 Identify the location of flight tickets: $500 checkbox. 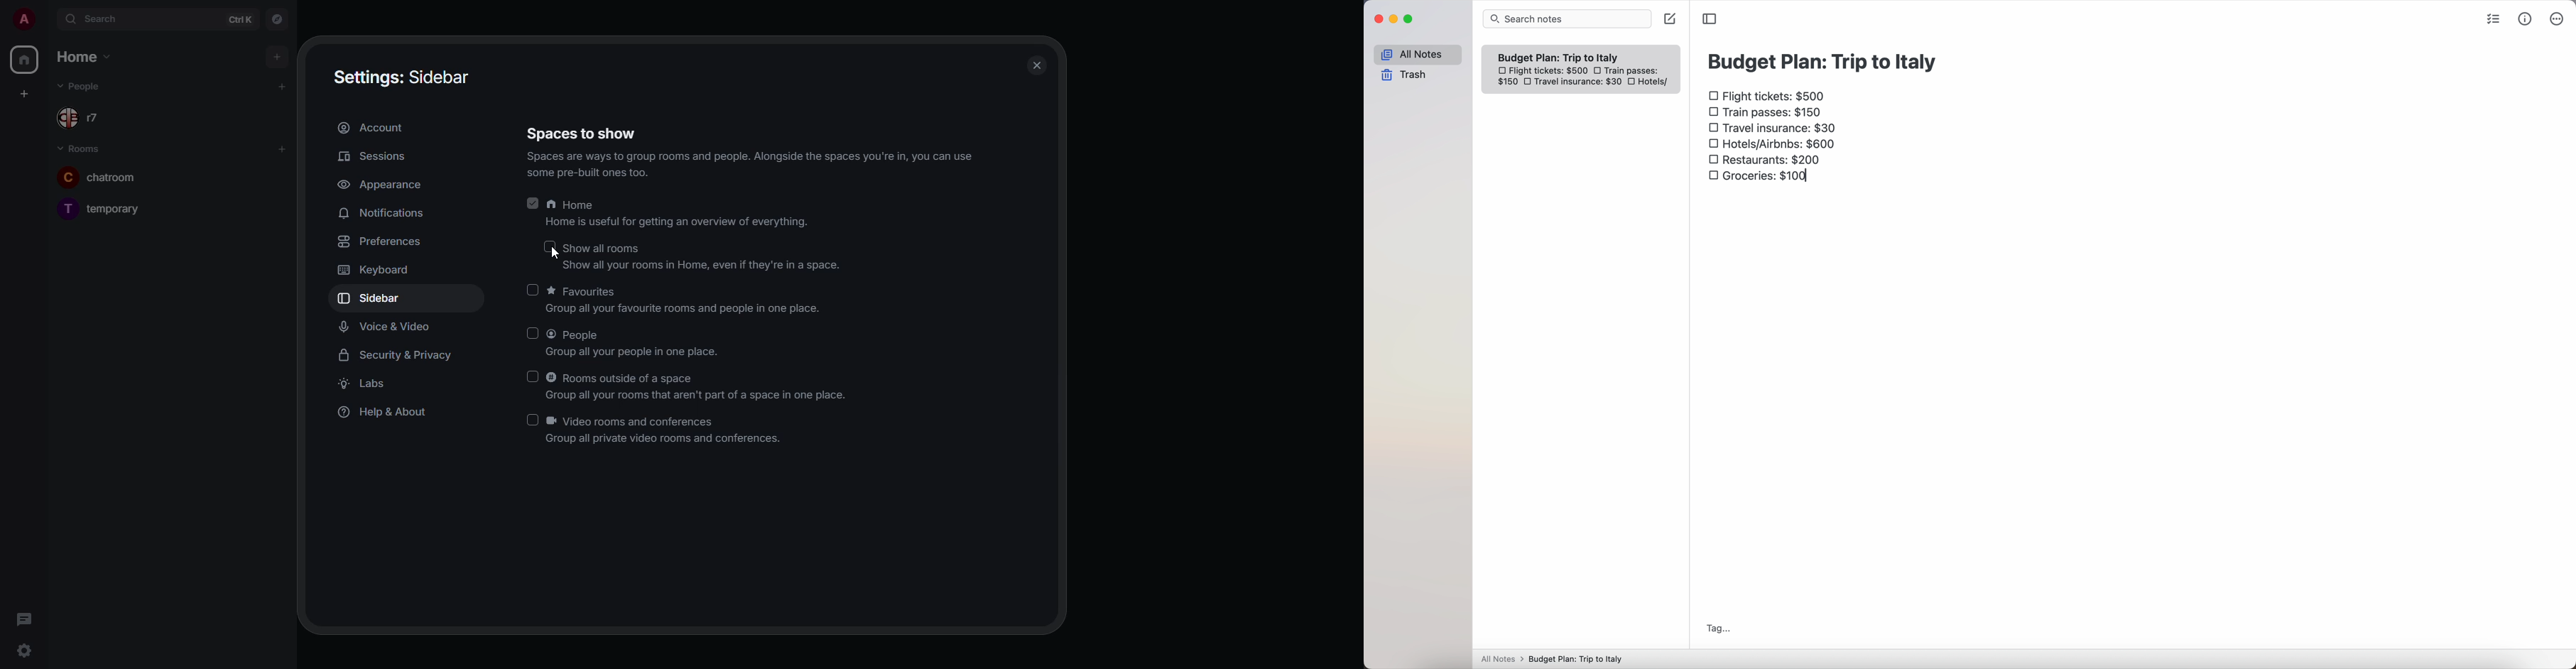
(1770, 97).